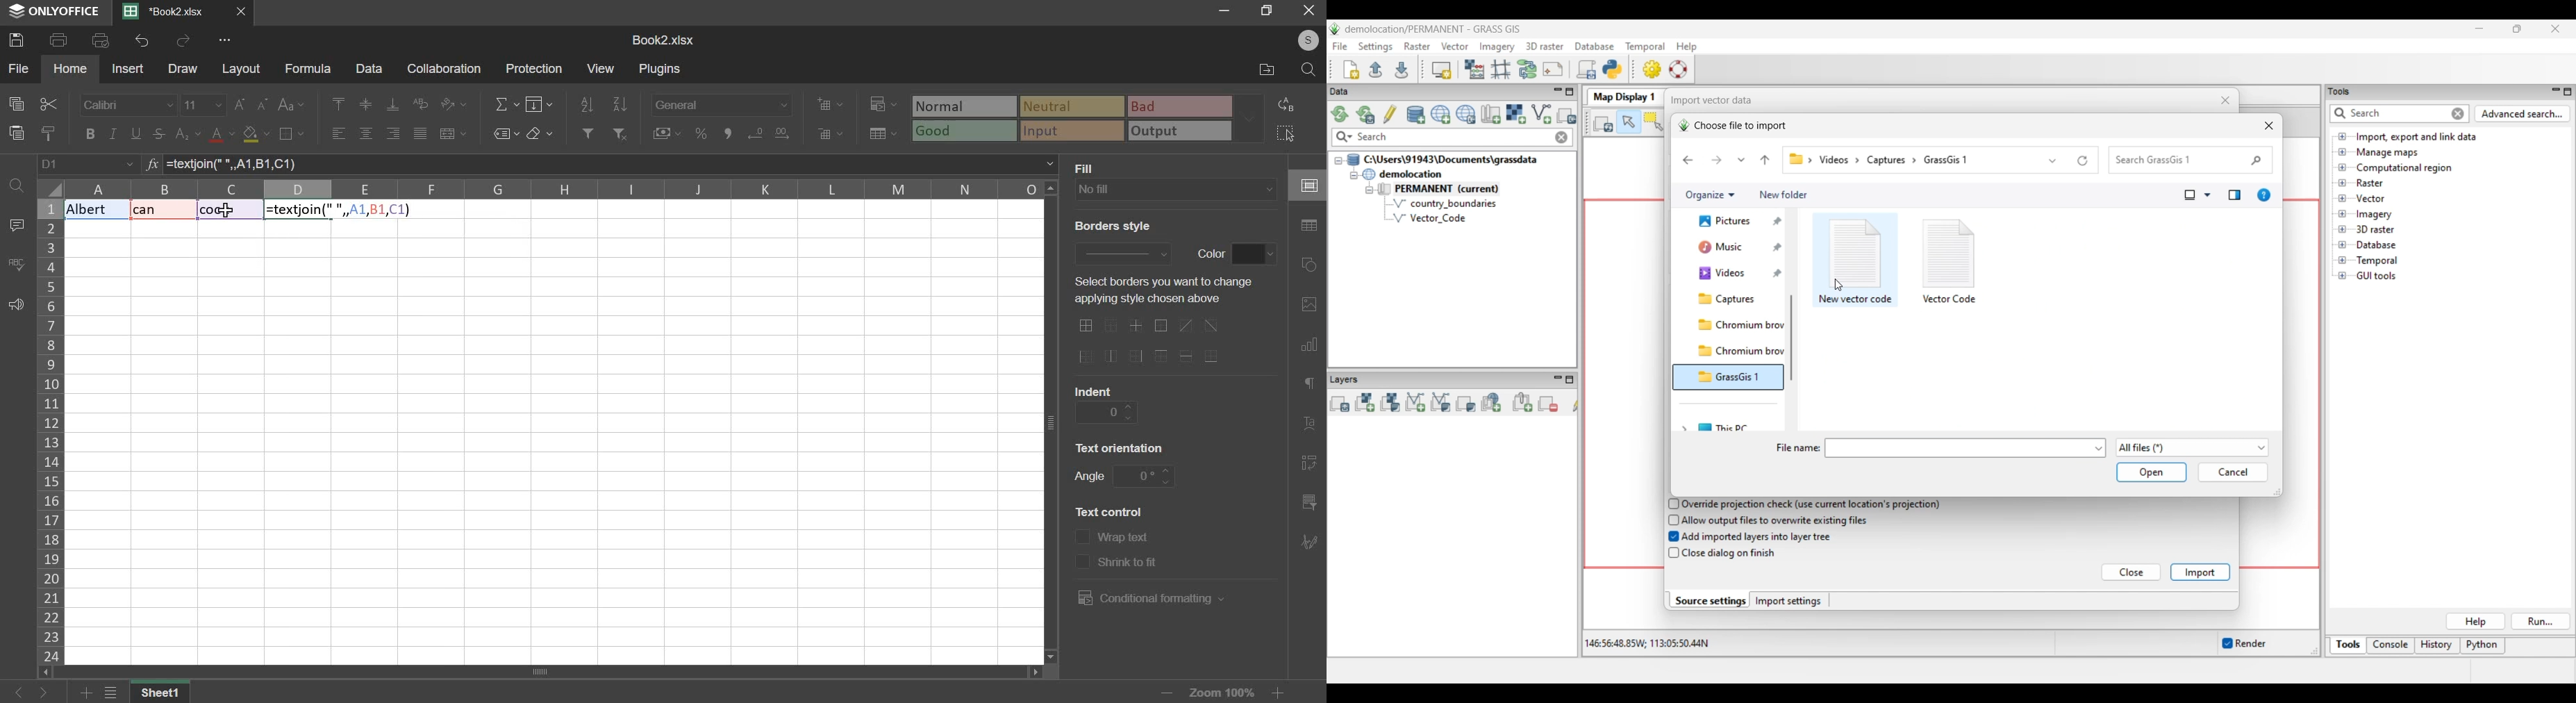 This screenshot has width=2576, height=728. What do you see at coordinates (1265, 71) in the screenshot?
I see `file location` at bounding box center [1265, 71].